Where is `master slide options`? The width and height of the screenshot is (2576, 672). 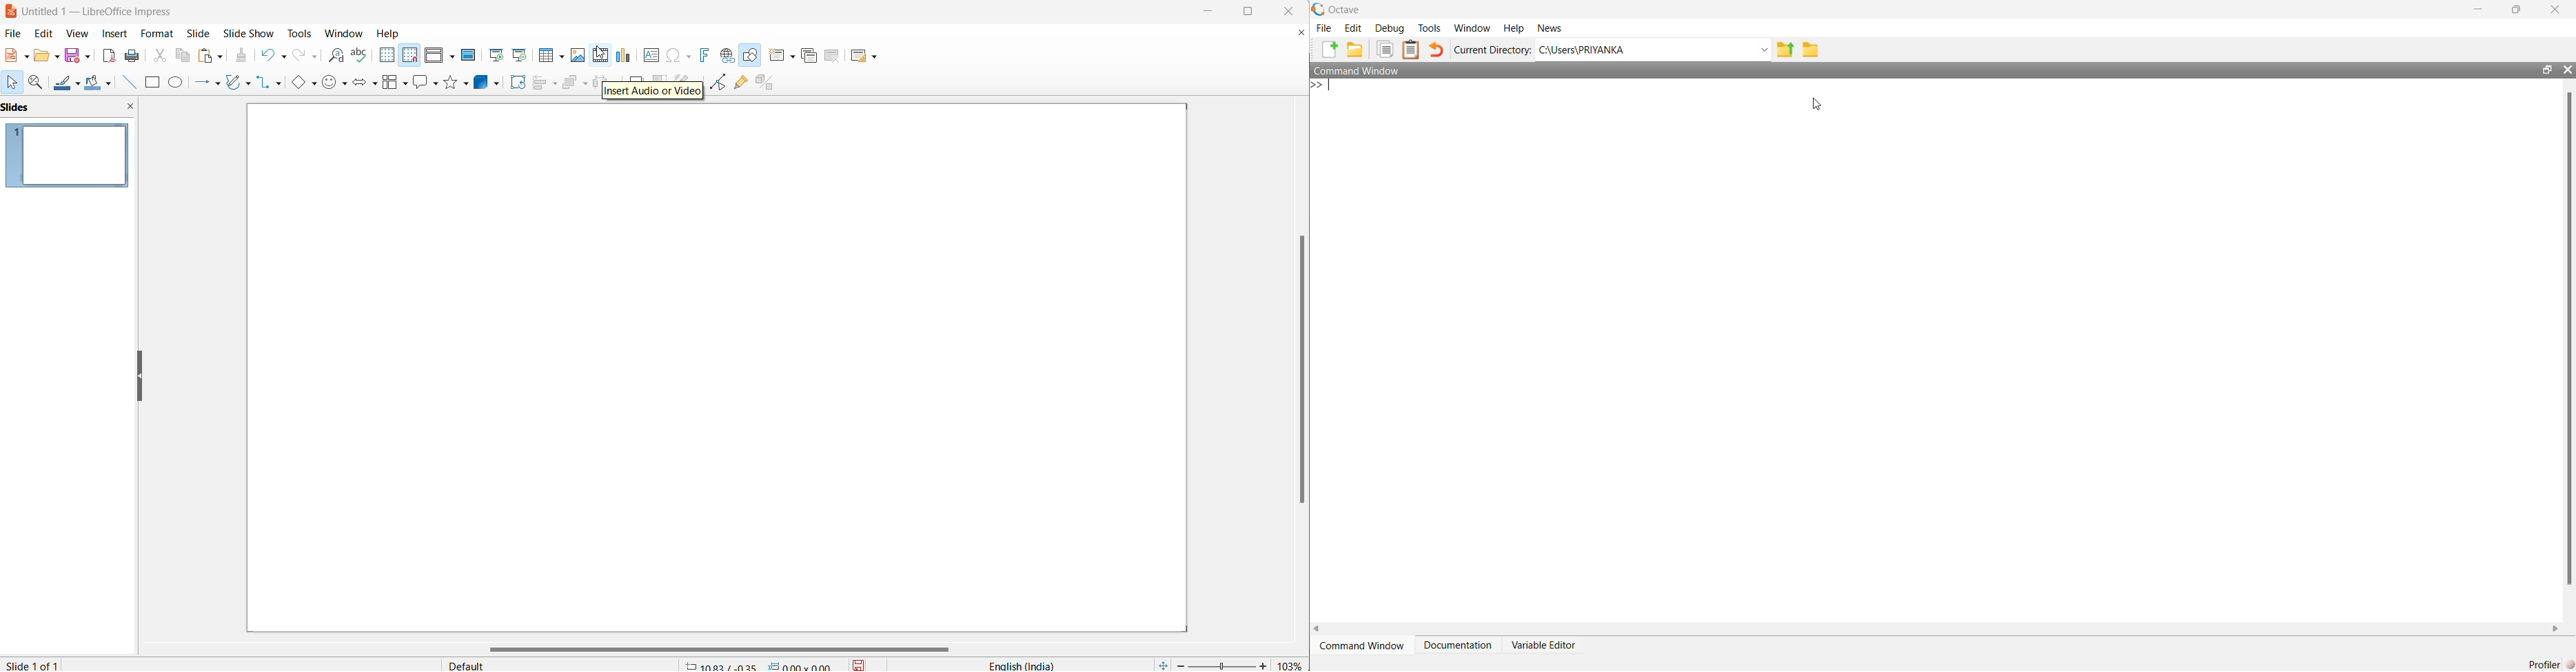 master slide options is located at coordinates (469, 54).